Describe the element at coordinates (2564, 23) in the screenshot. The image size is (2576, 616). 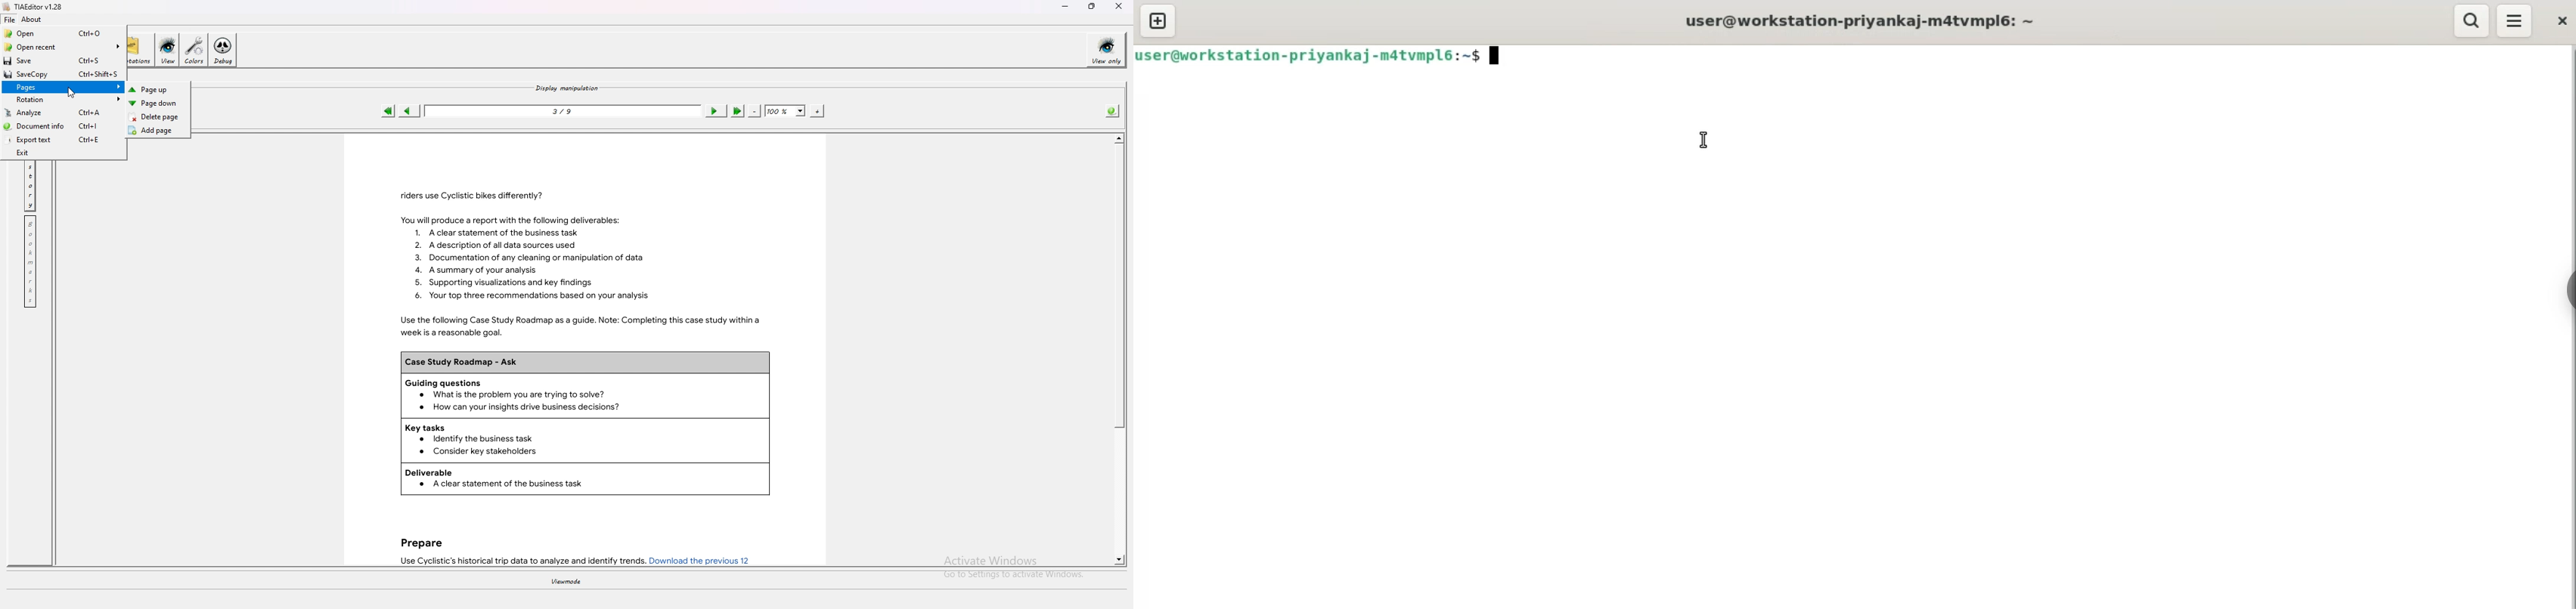
I see `close` at that location.